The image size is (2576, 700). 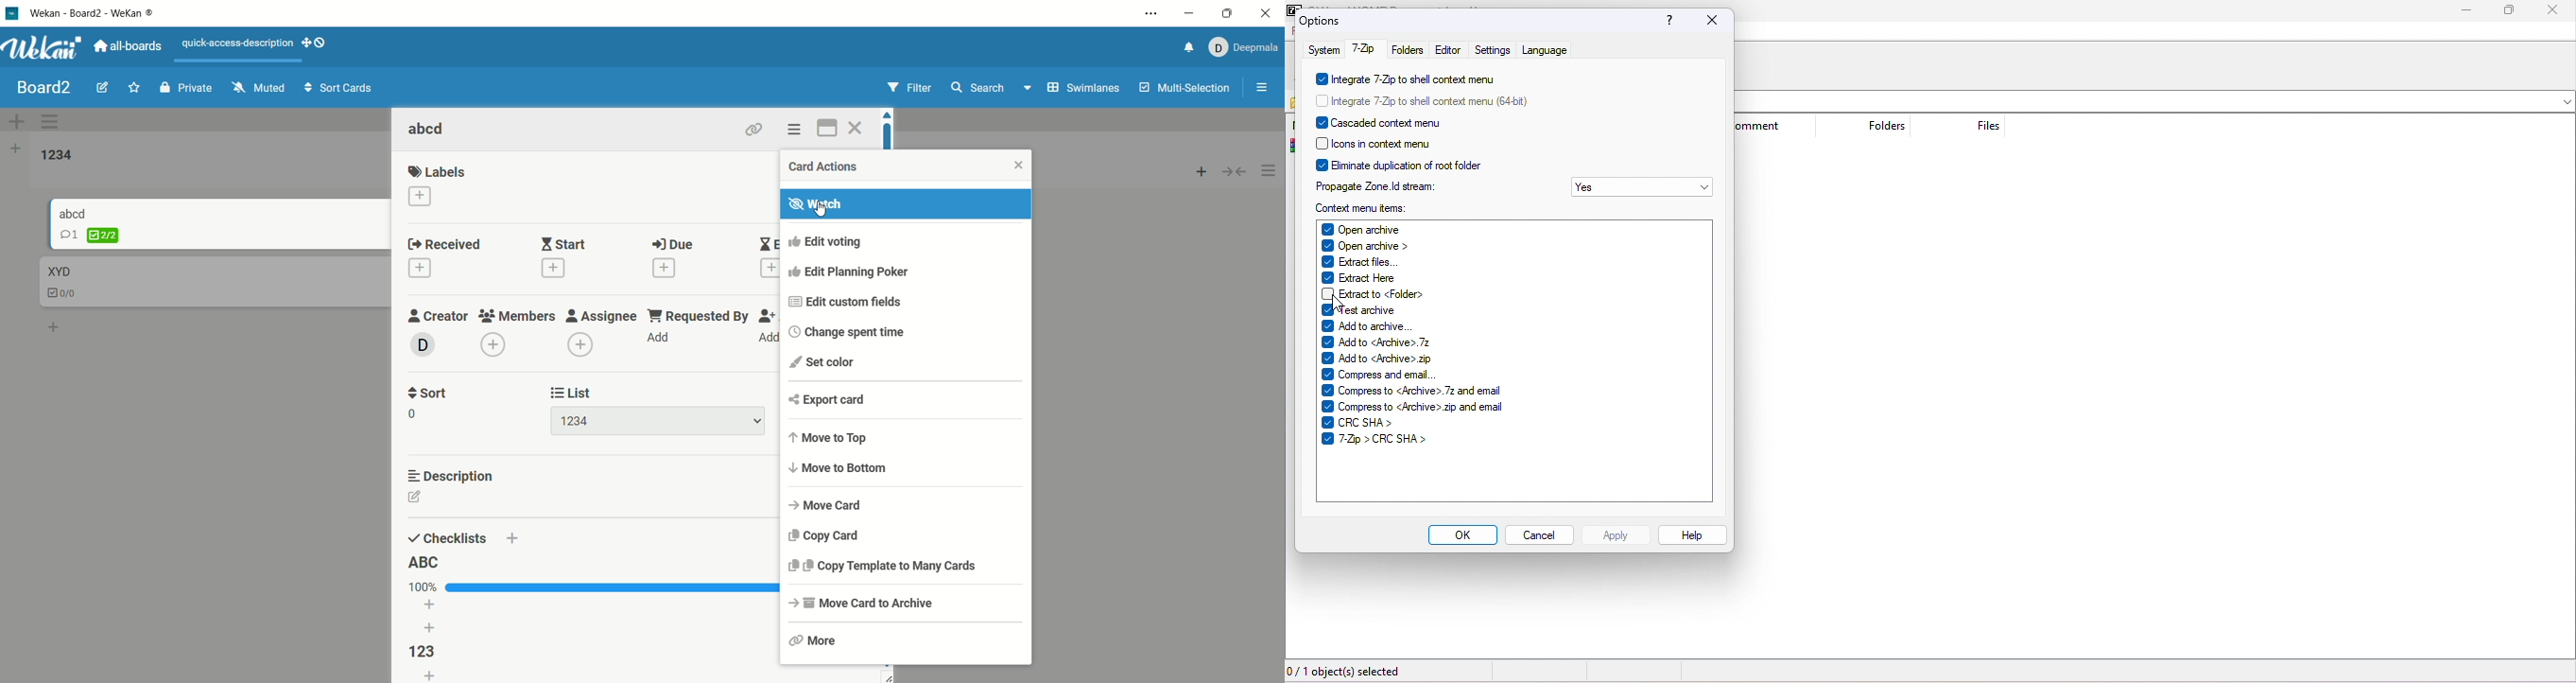 What do you see at coordinates (59, 271) in the screenshot?
I see `card title` at bounding box center [59, 271].